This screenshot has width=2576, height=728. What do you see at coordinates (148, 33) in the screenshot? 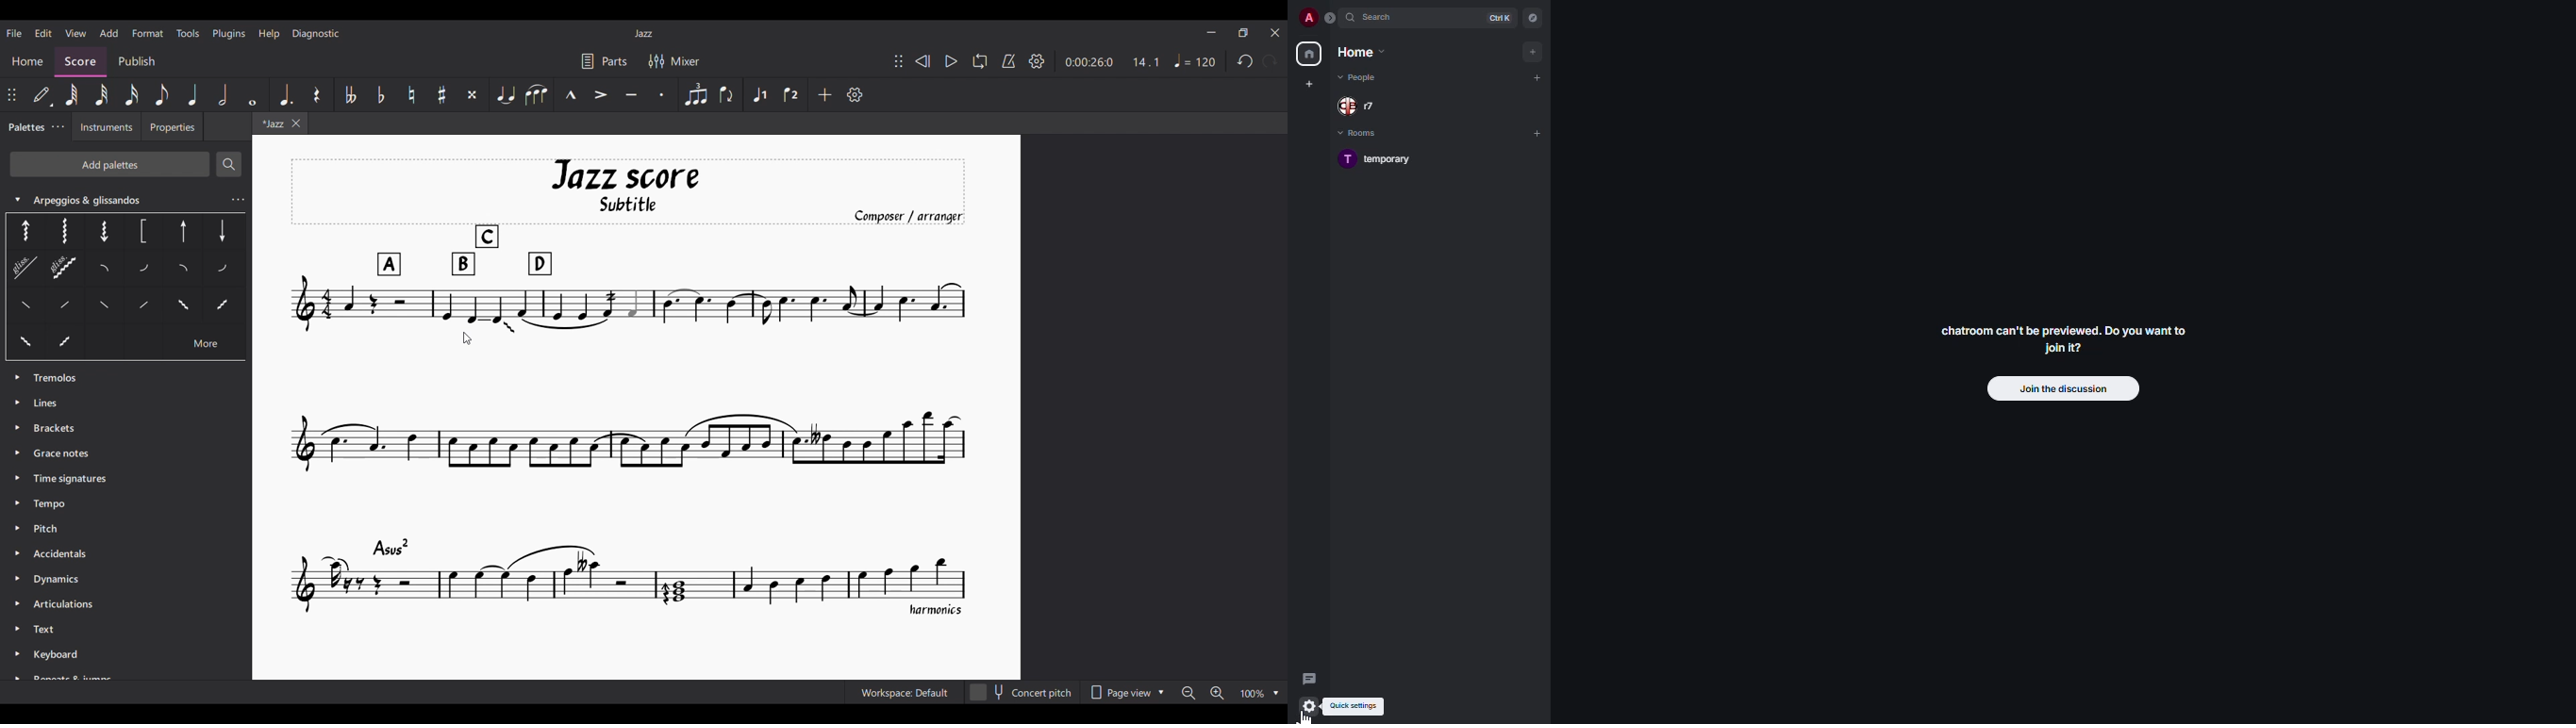
I see `Format menu` at bounding box center [148, 33].